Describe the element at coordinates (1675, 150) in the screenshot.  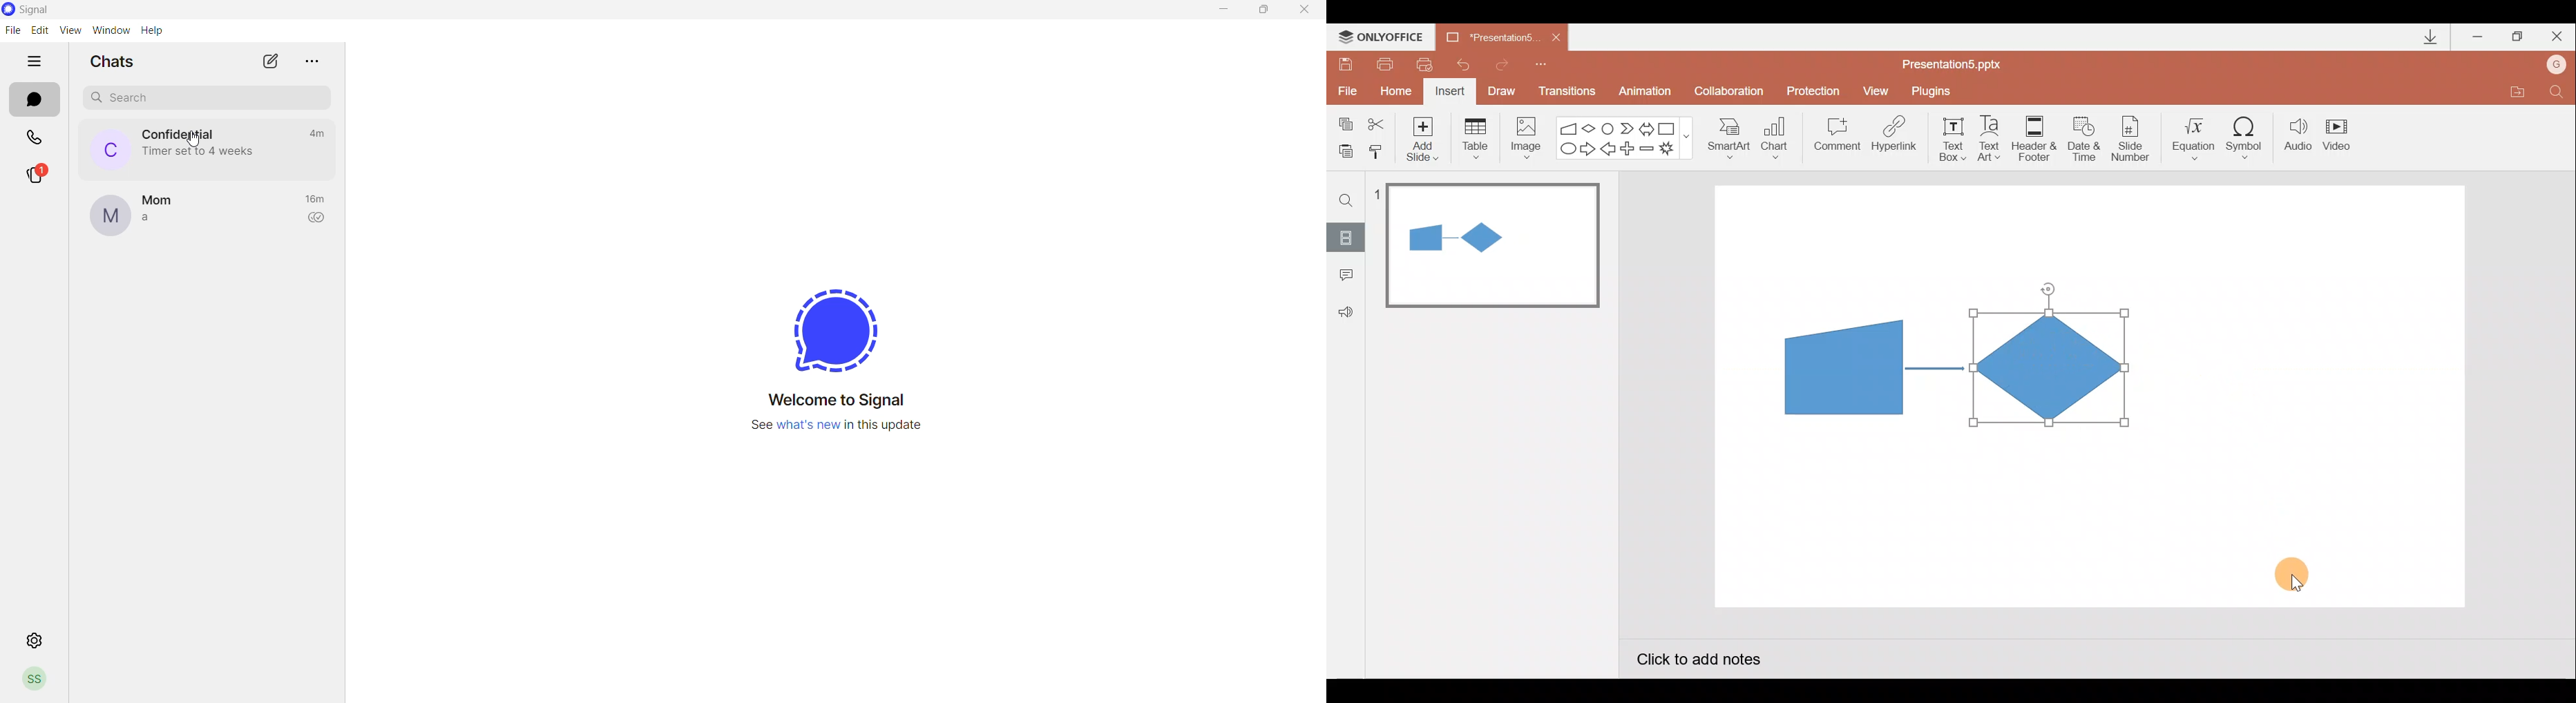
I see `Explosion 1` at that location.